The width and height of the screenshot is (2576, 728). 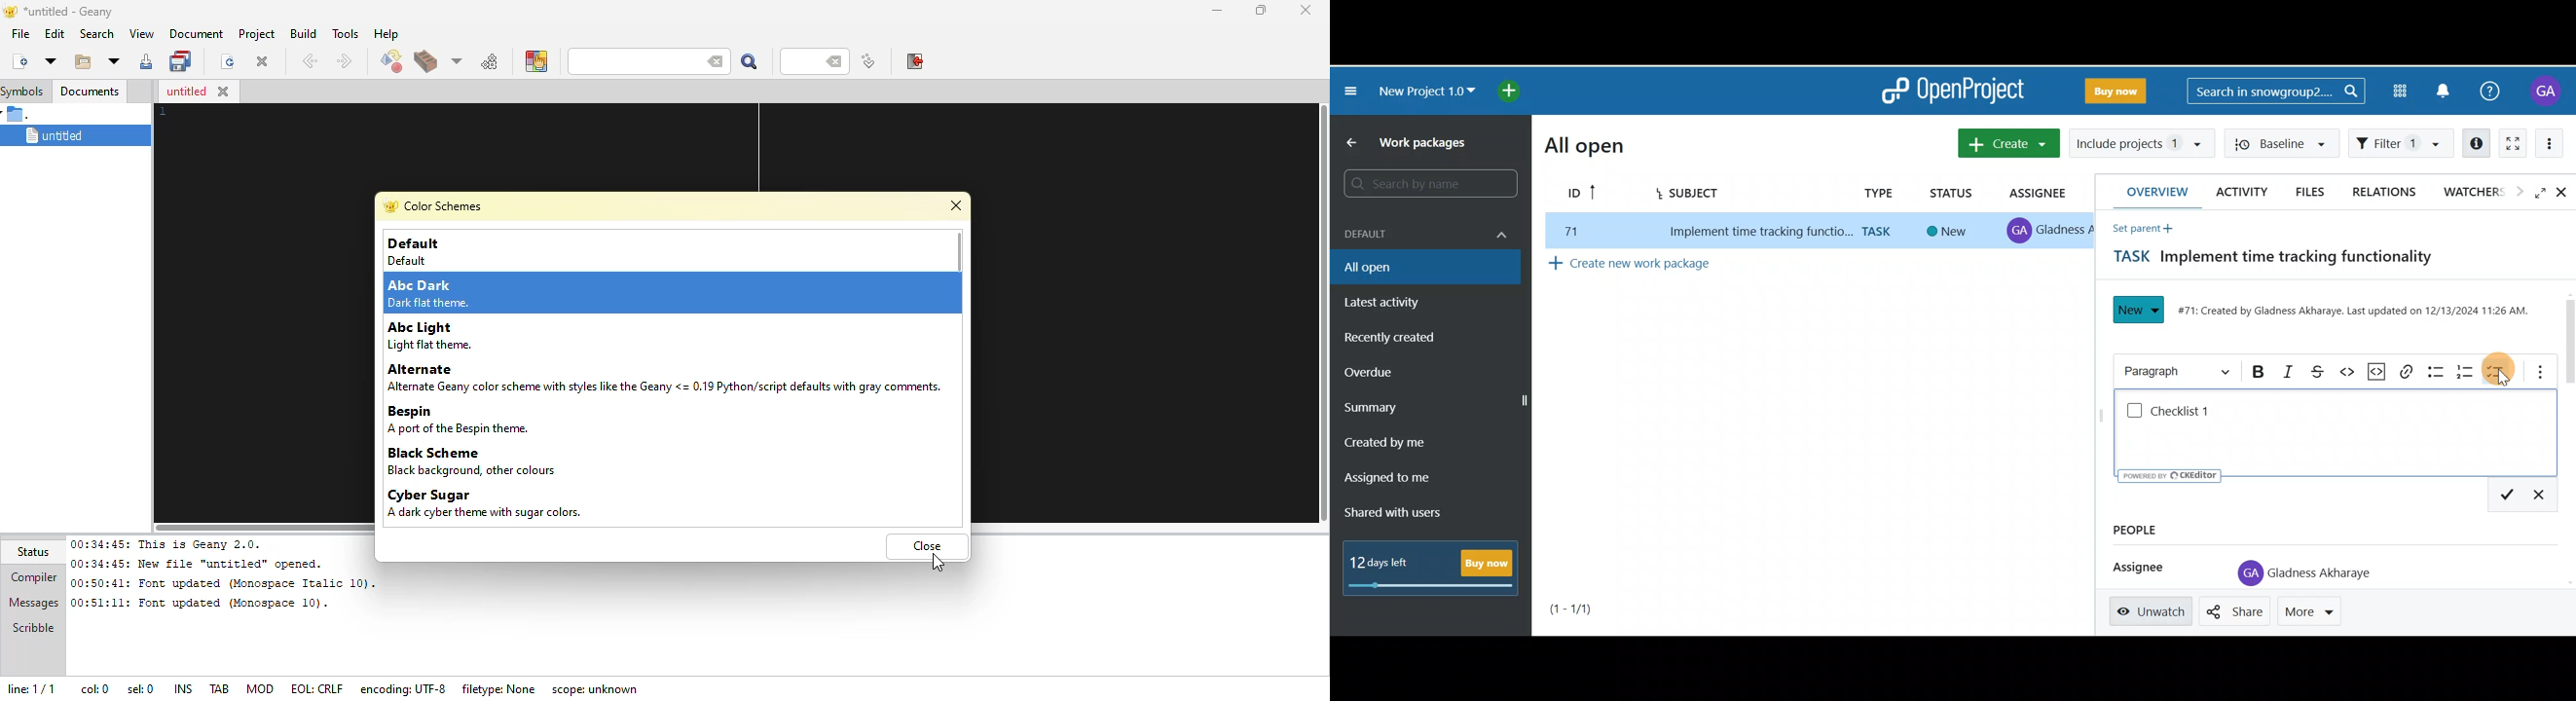 I want to click on close, so click(x=1306, y=13).